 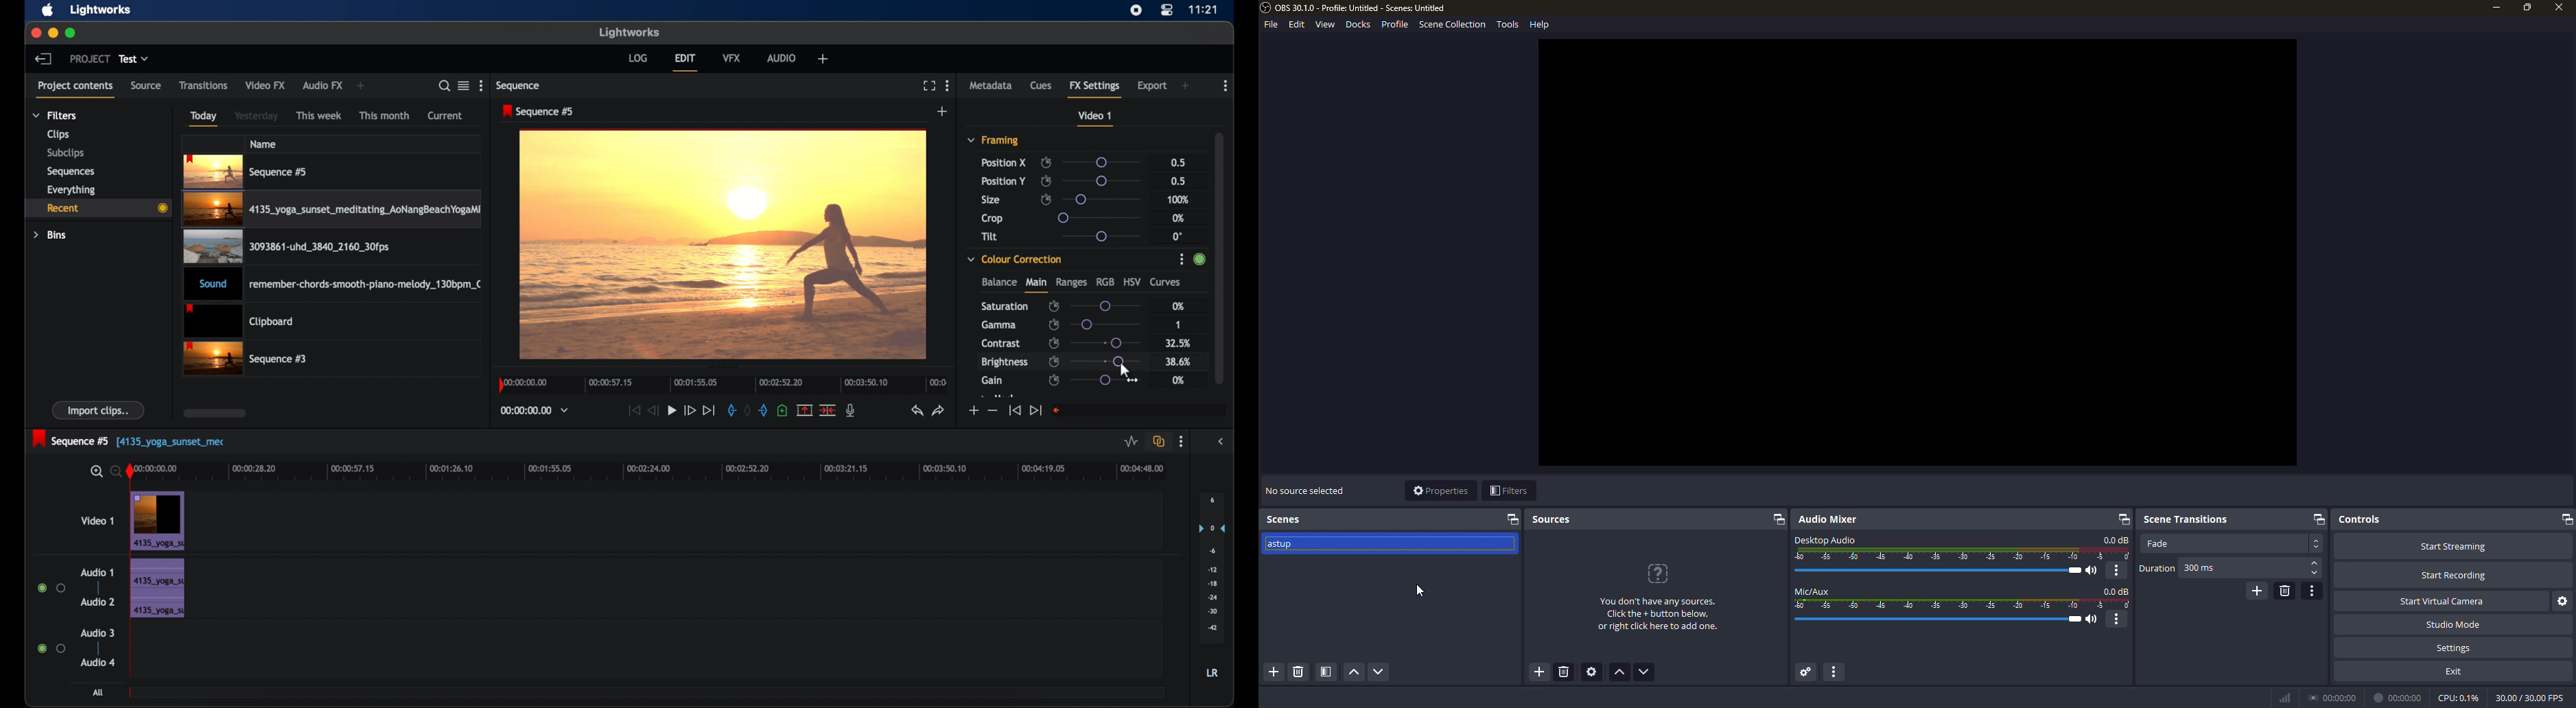 I want to click on 0%, so click(x=1177, y=218).